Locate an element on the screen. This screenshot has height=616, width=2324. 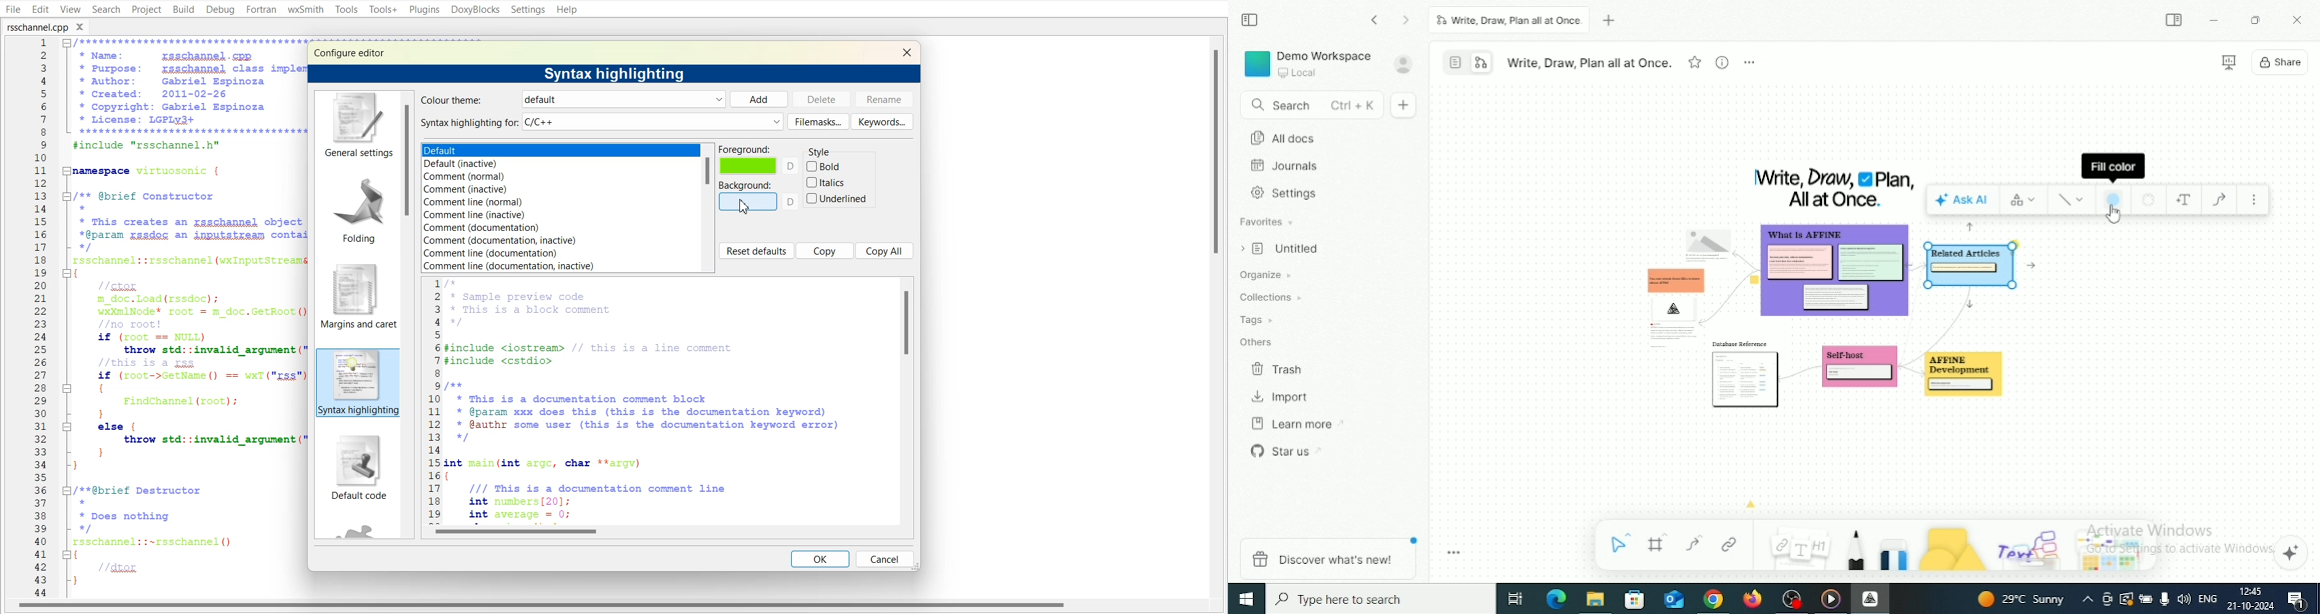
Filemasks is located at coordinates (818, 122).